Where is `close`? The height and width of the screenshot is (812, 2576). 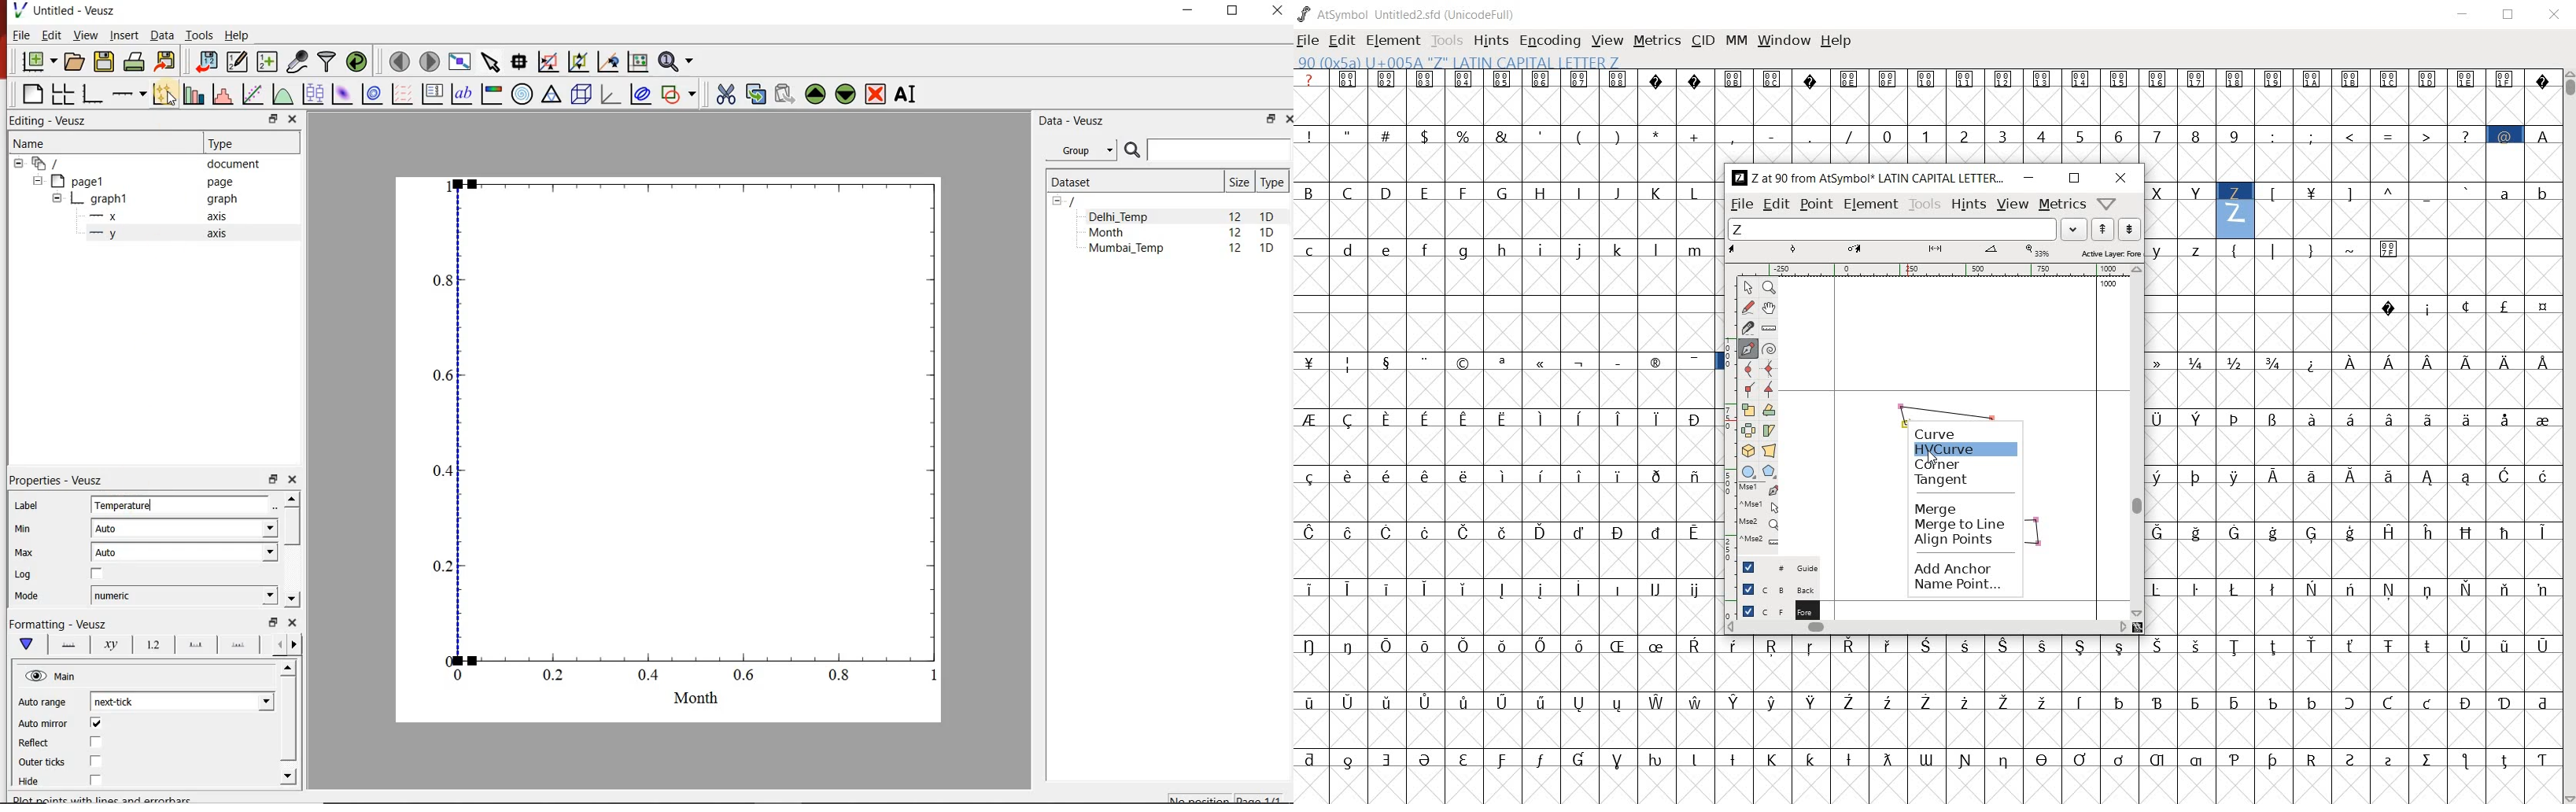
close is located at coordinates (291, 480).